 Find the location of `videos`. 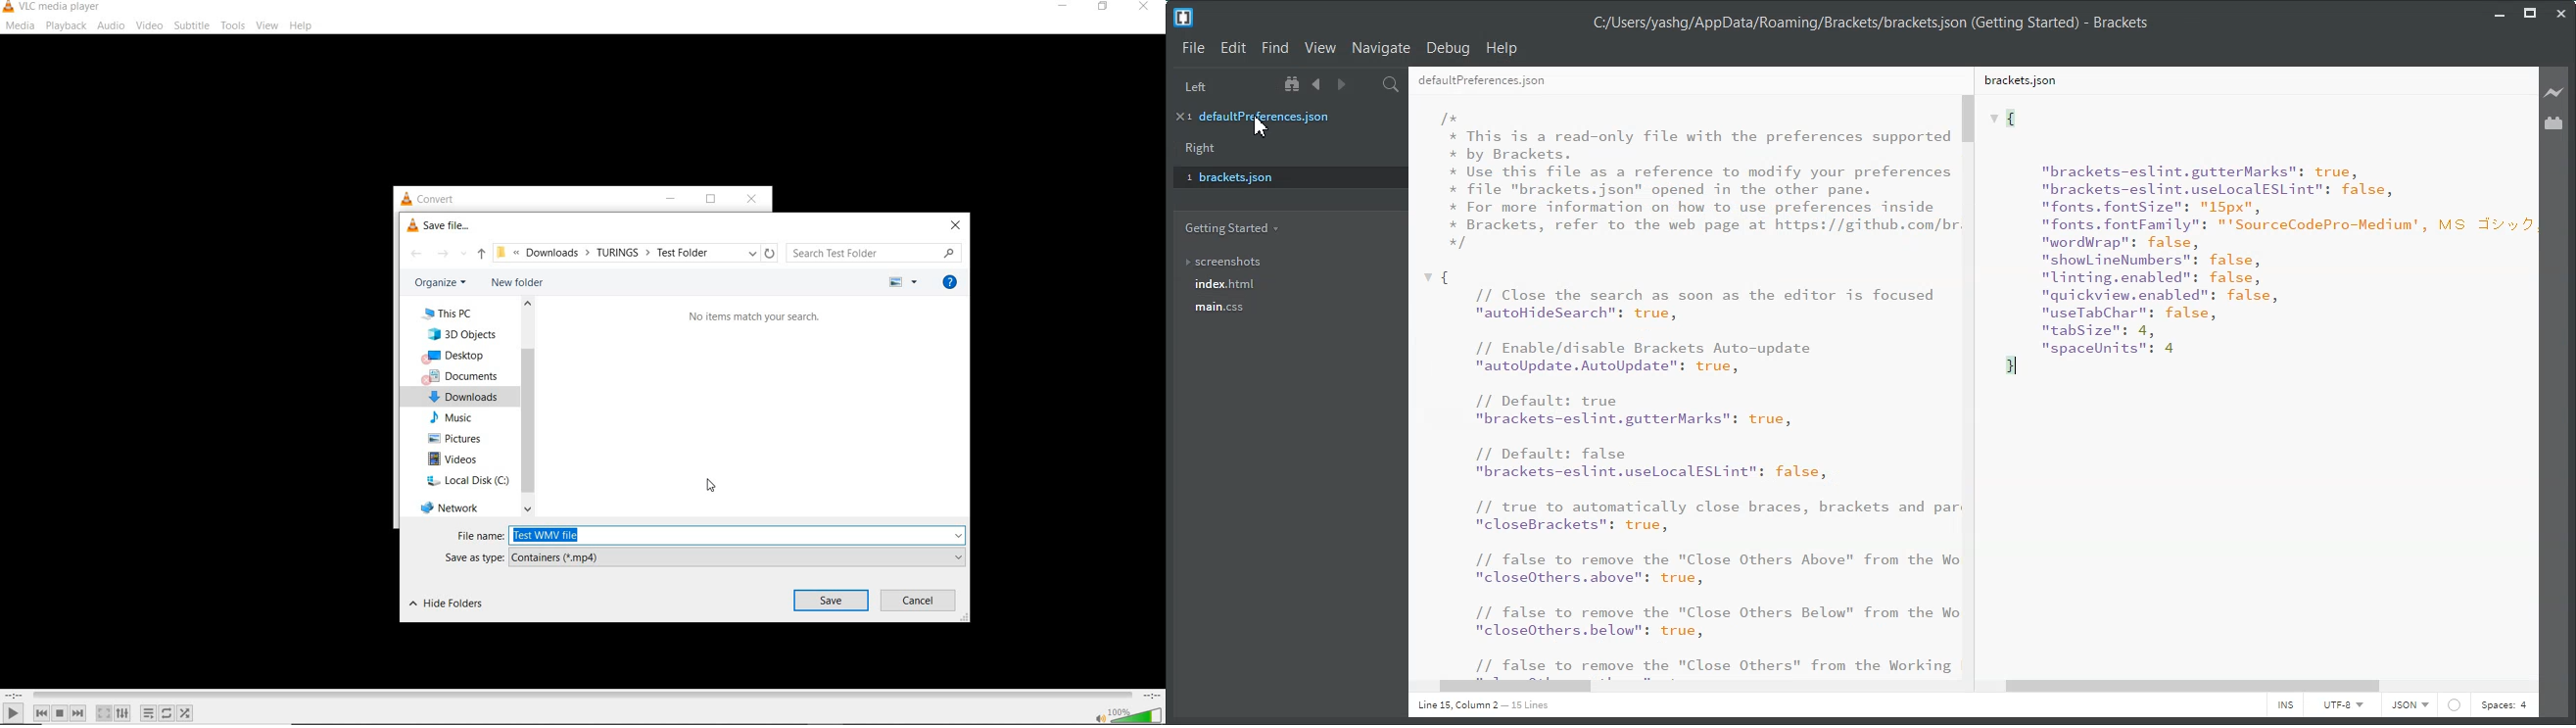

videos is located at coordinates (457, 458).